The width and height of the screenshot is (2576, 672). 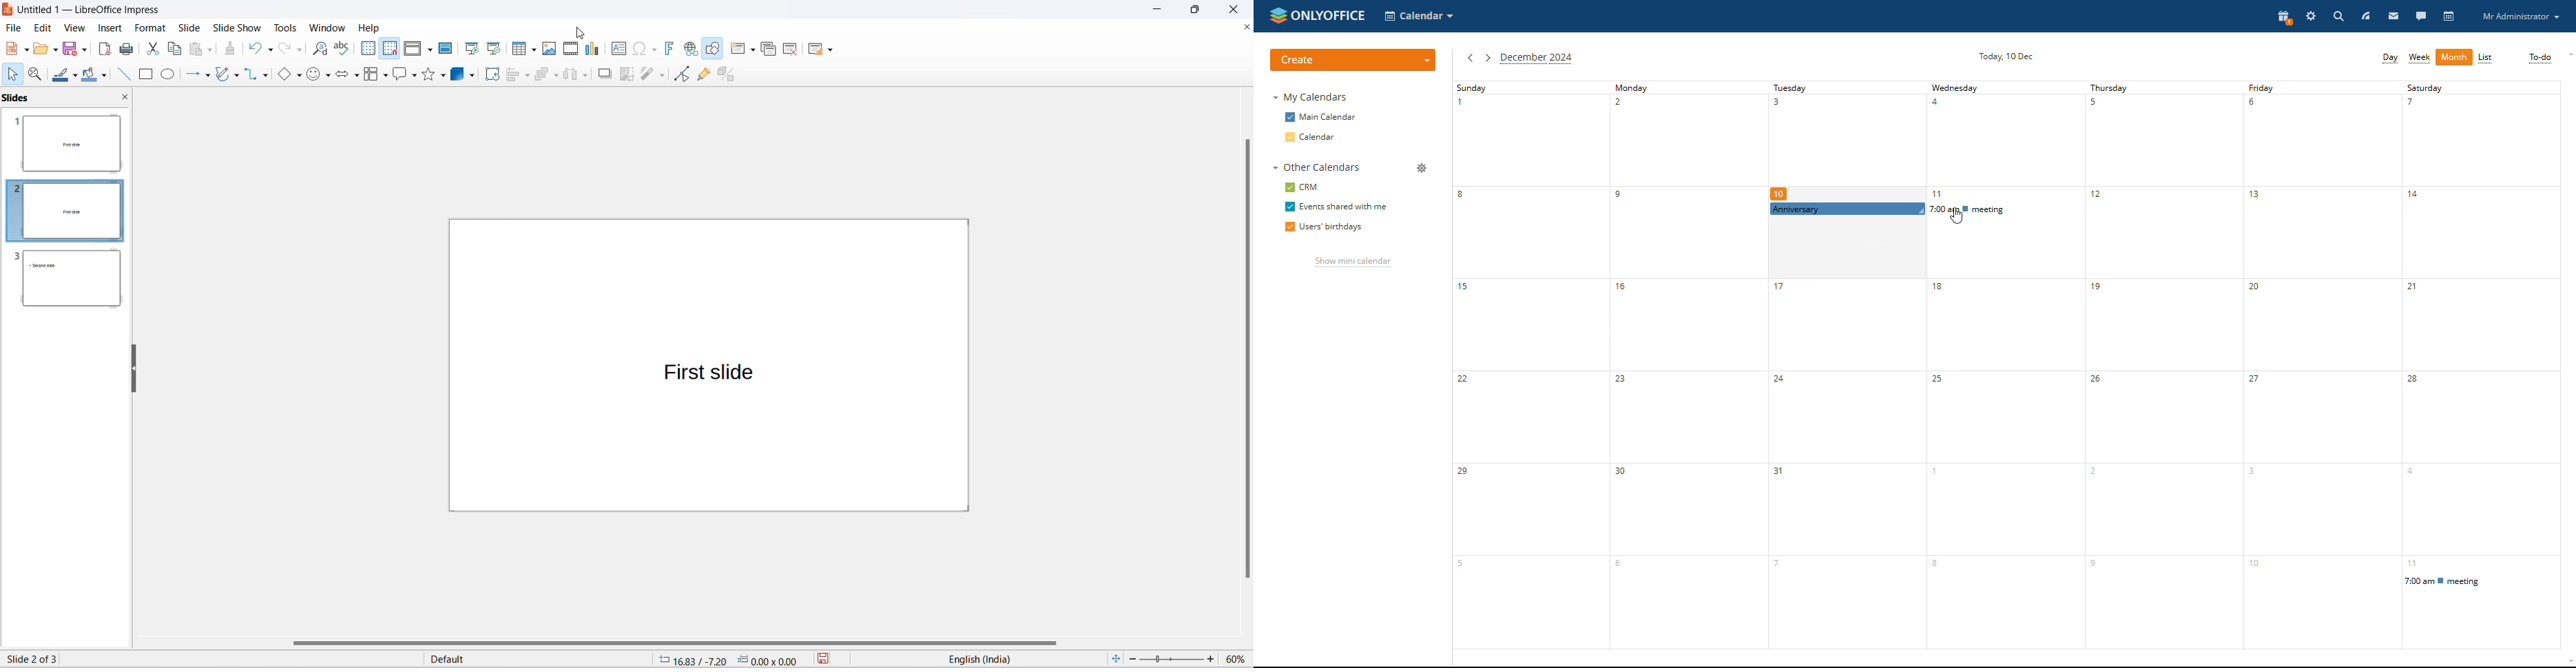 What do you see at coordinates (548, 48) in the screenshot?
I see `insert images` at bounding box center [548, 48].